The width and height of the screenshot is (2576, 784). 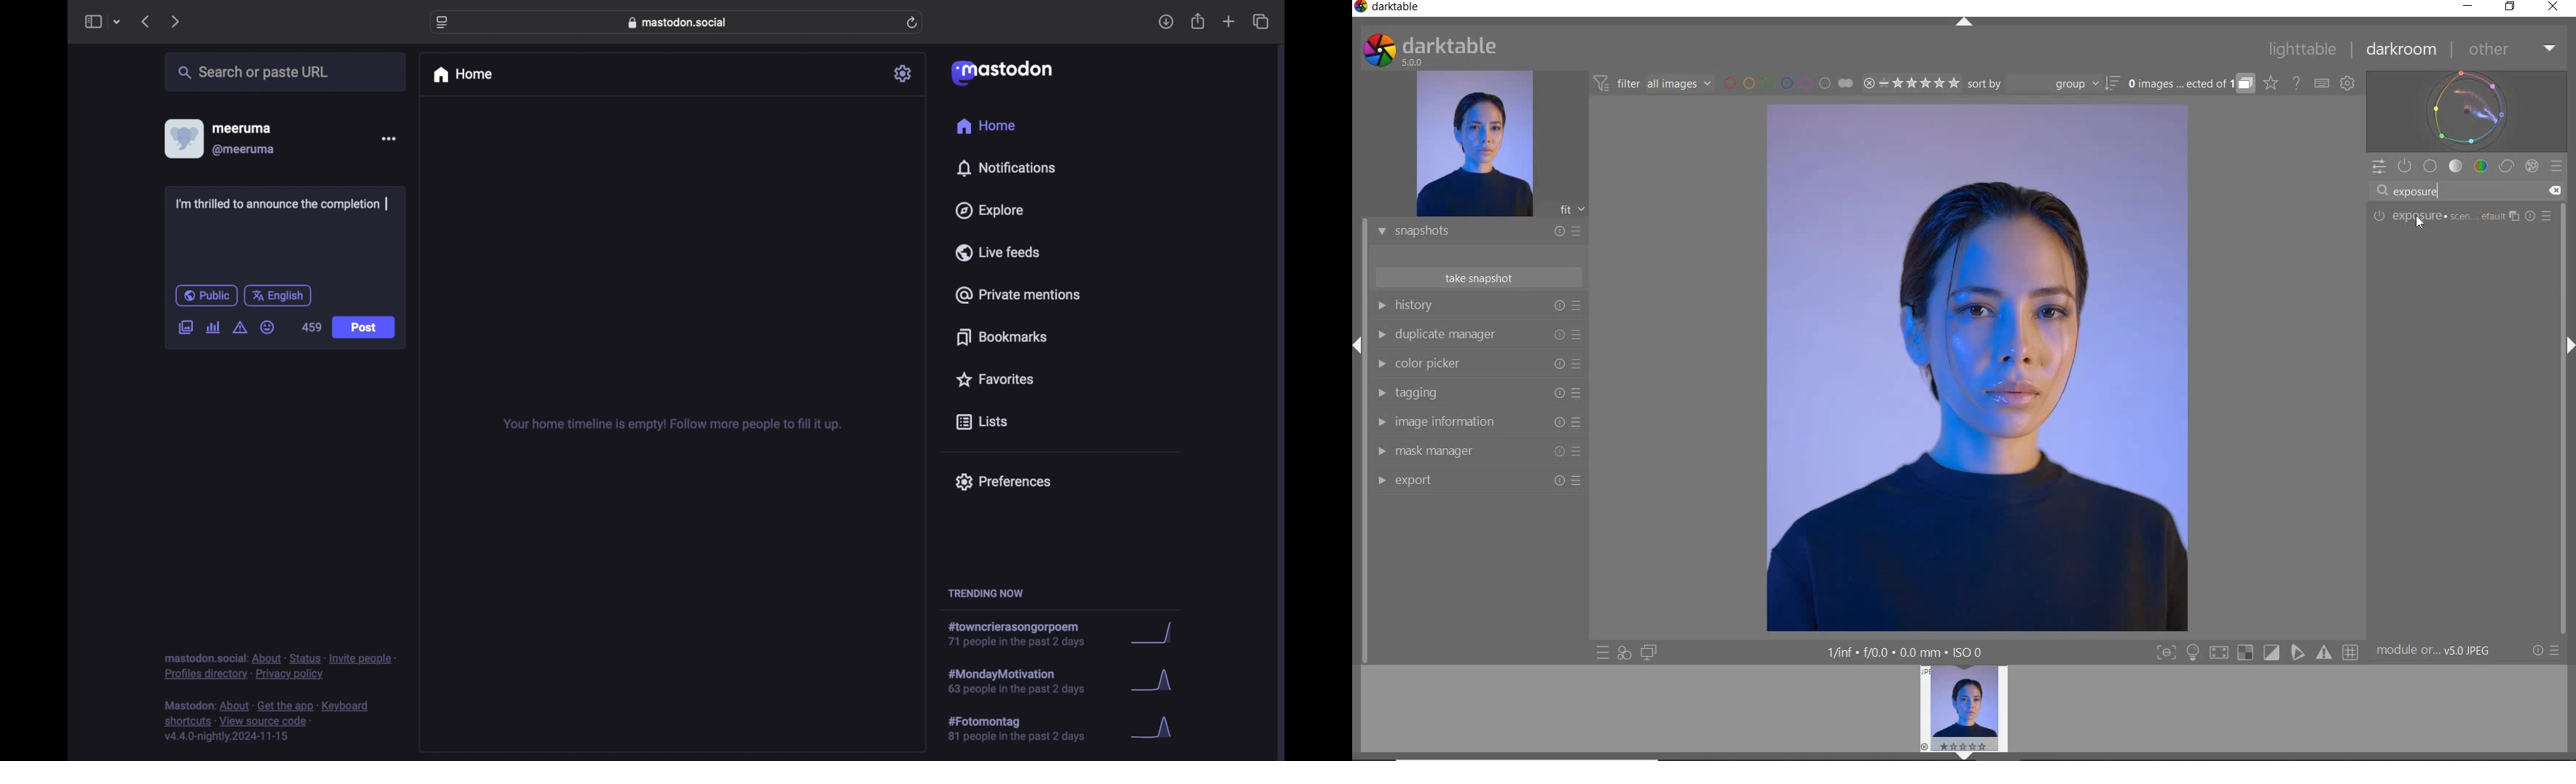 I want to click on notifications, so click(x=1006, y=168).